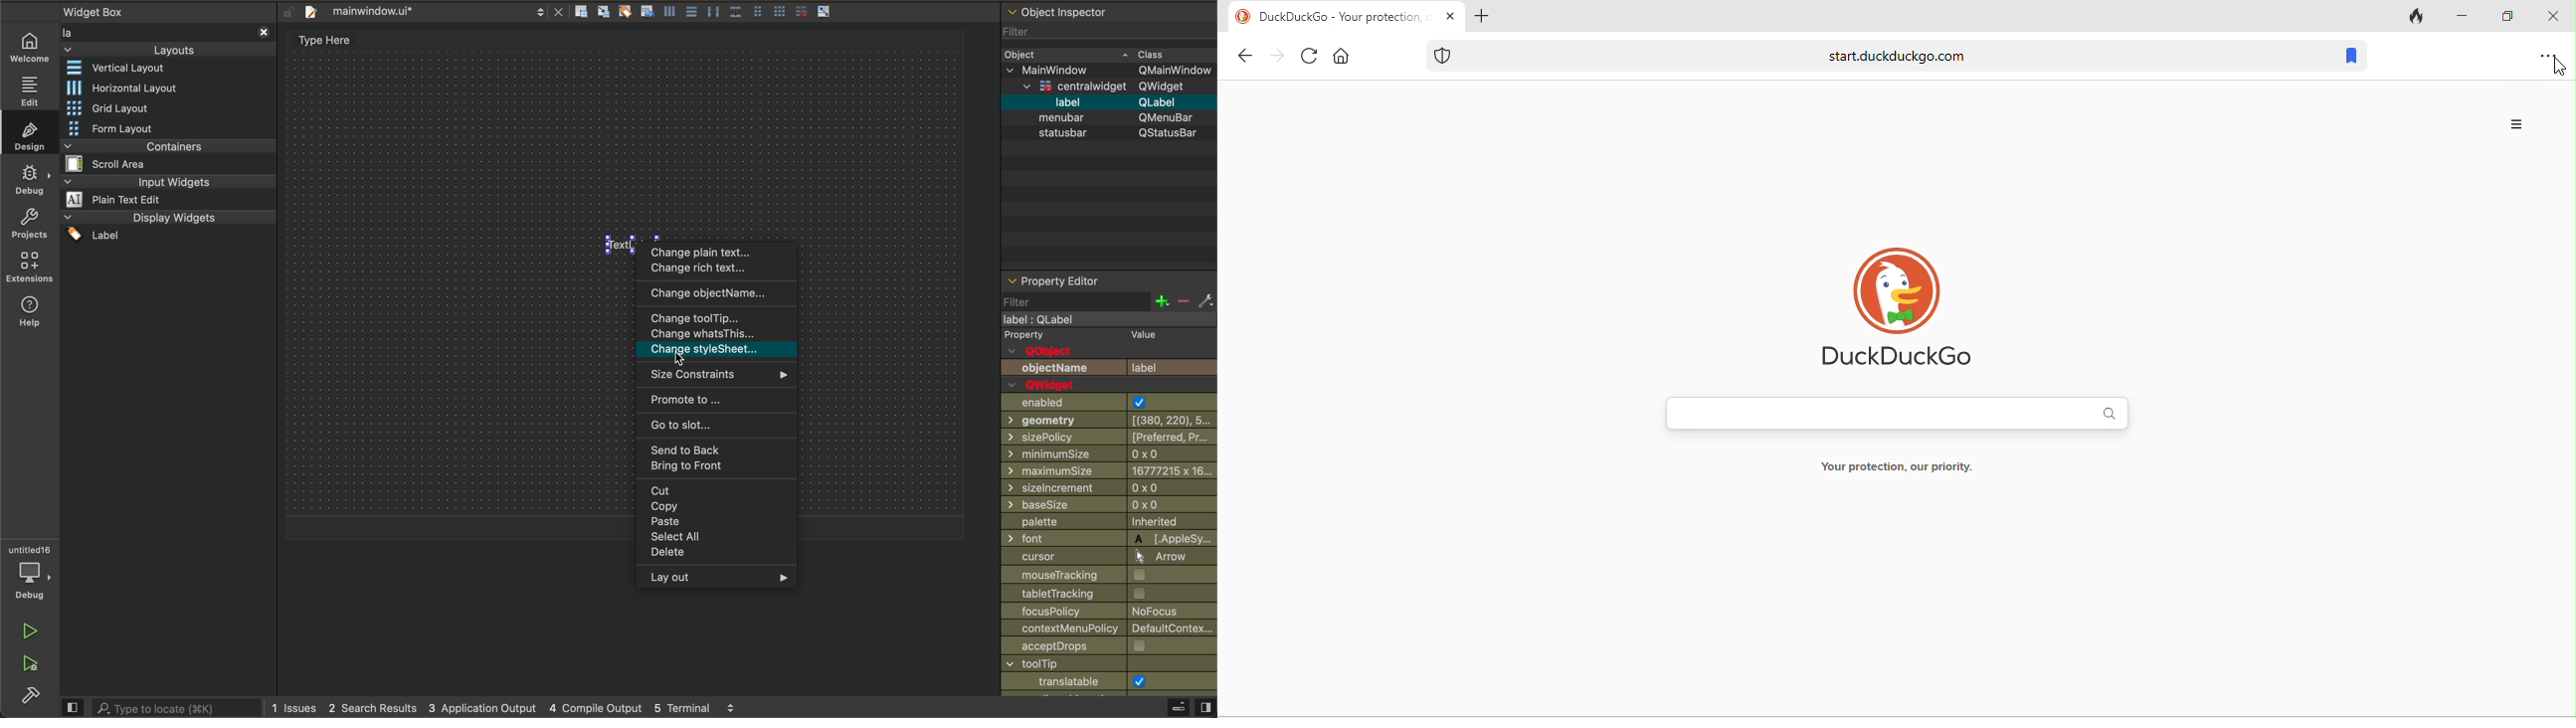  I want to click on filter, so click(1074, 33).